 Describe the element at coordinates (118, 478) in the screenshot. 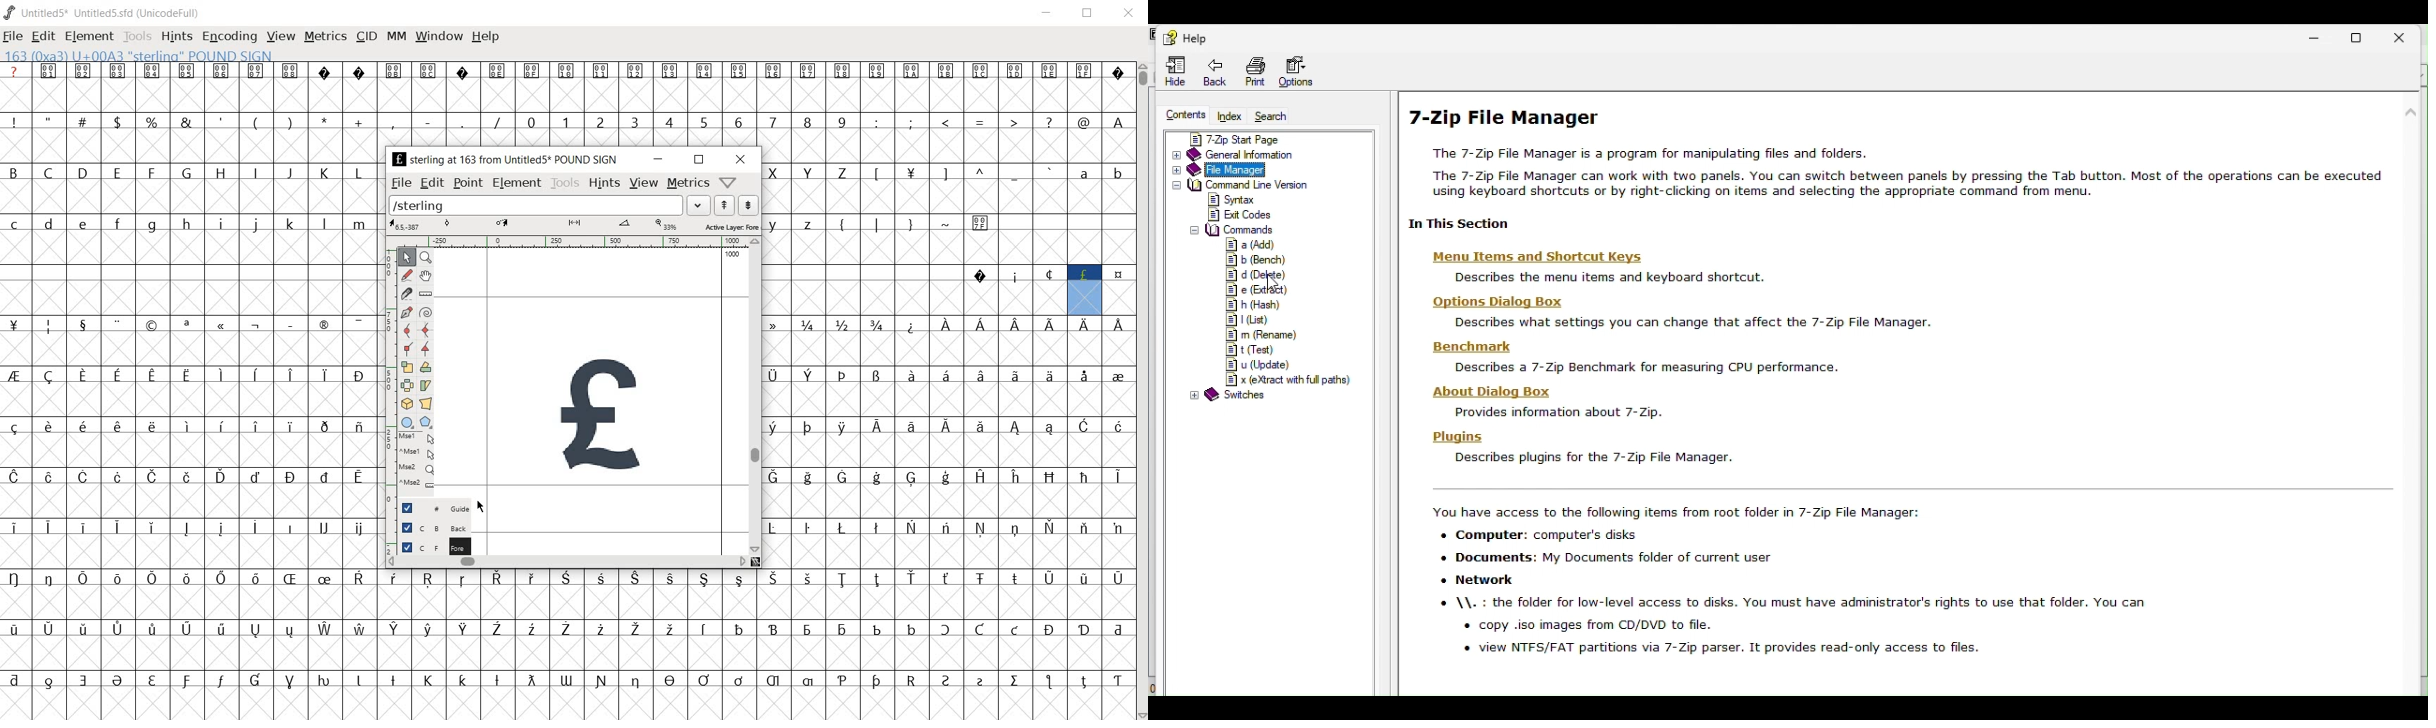

I see `Symbol` at that location.